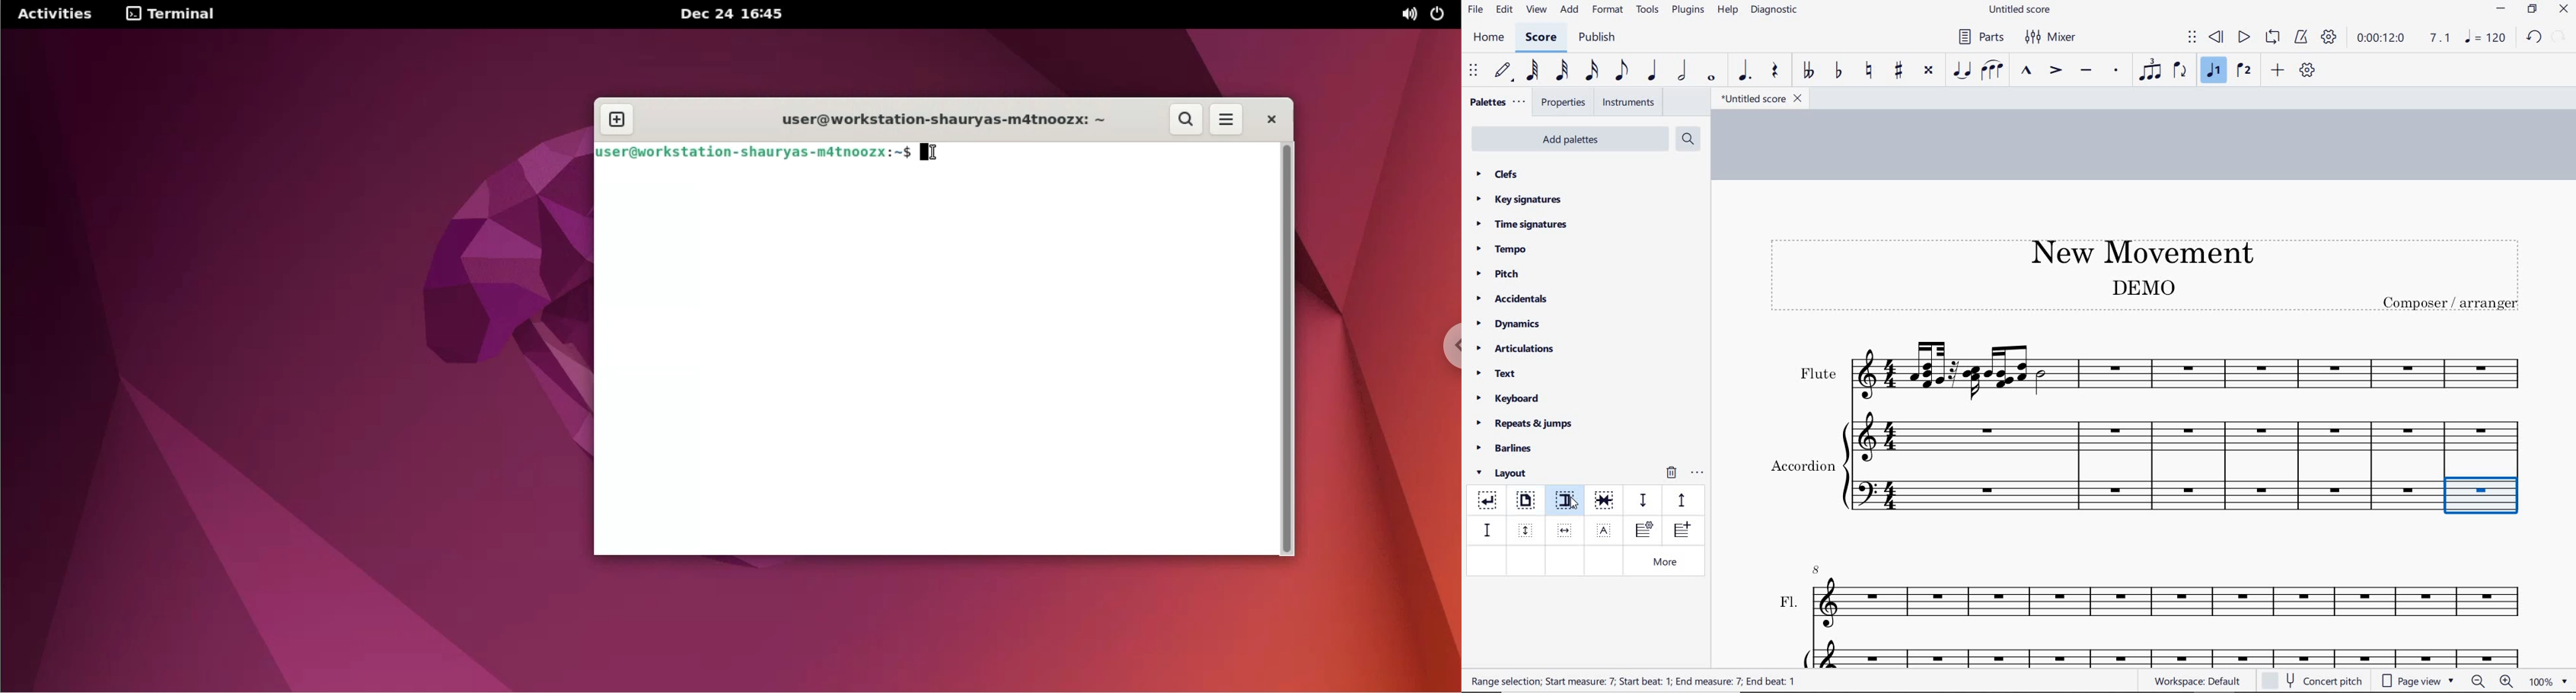 This screenshot has width=2576, height=700. Describe the element at coordinates (2217, 38) in the screenshot. I see `rewind` at that location.